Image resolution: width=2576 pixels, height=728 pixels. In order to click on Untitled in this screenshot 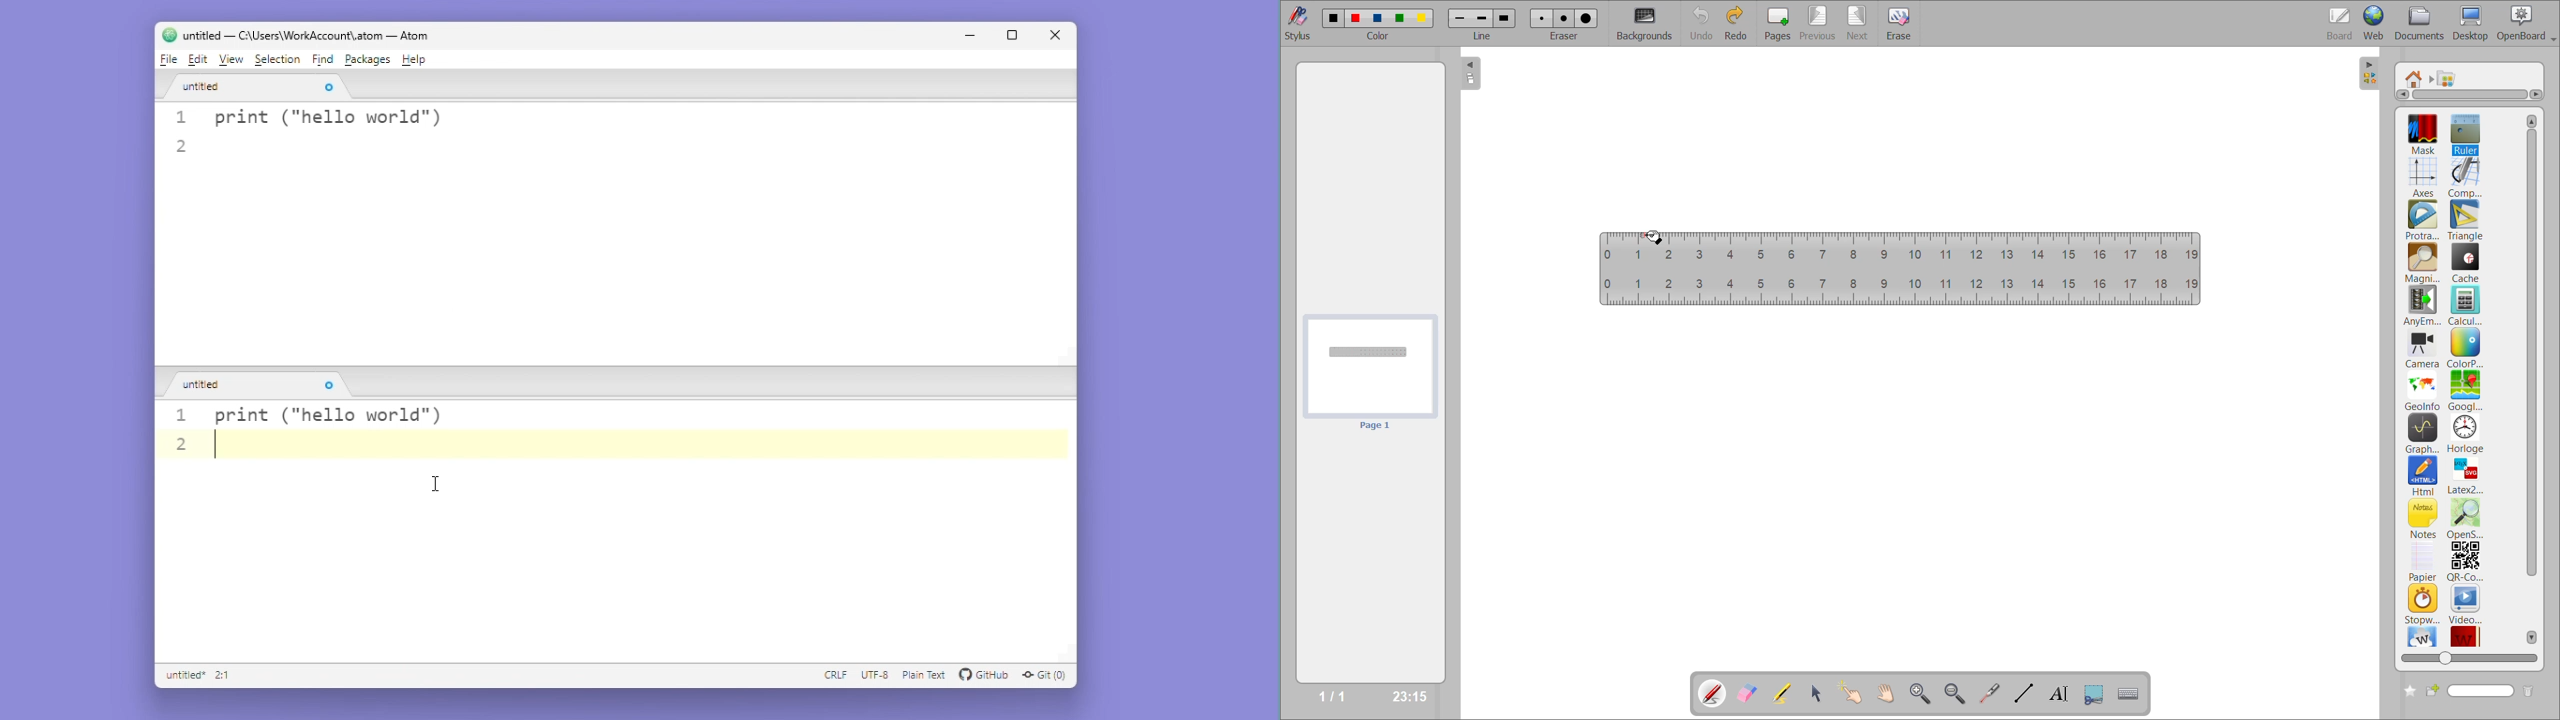, I will do `click(255, 91)`.